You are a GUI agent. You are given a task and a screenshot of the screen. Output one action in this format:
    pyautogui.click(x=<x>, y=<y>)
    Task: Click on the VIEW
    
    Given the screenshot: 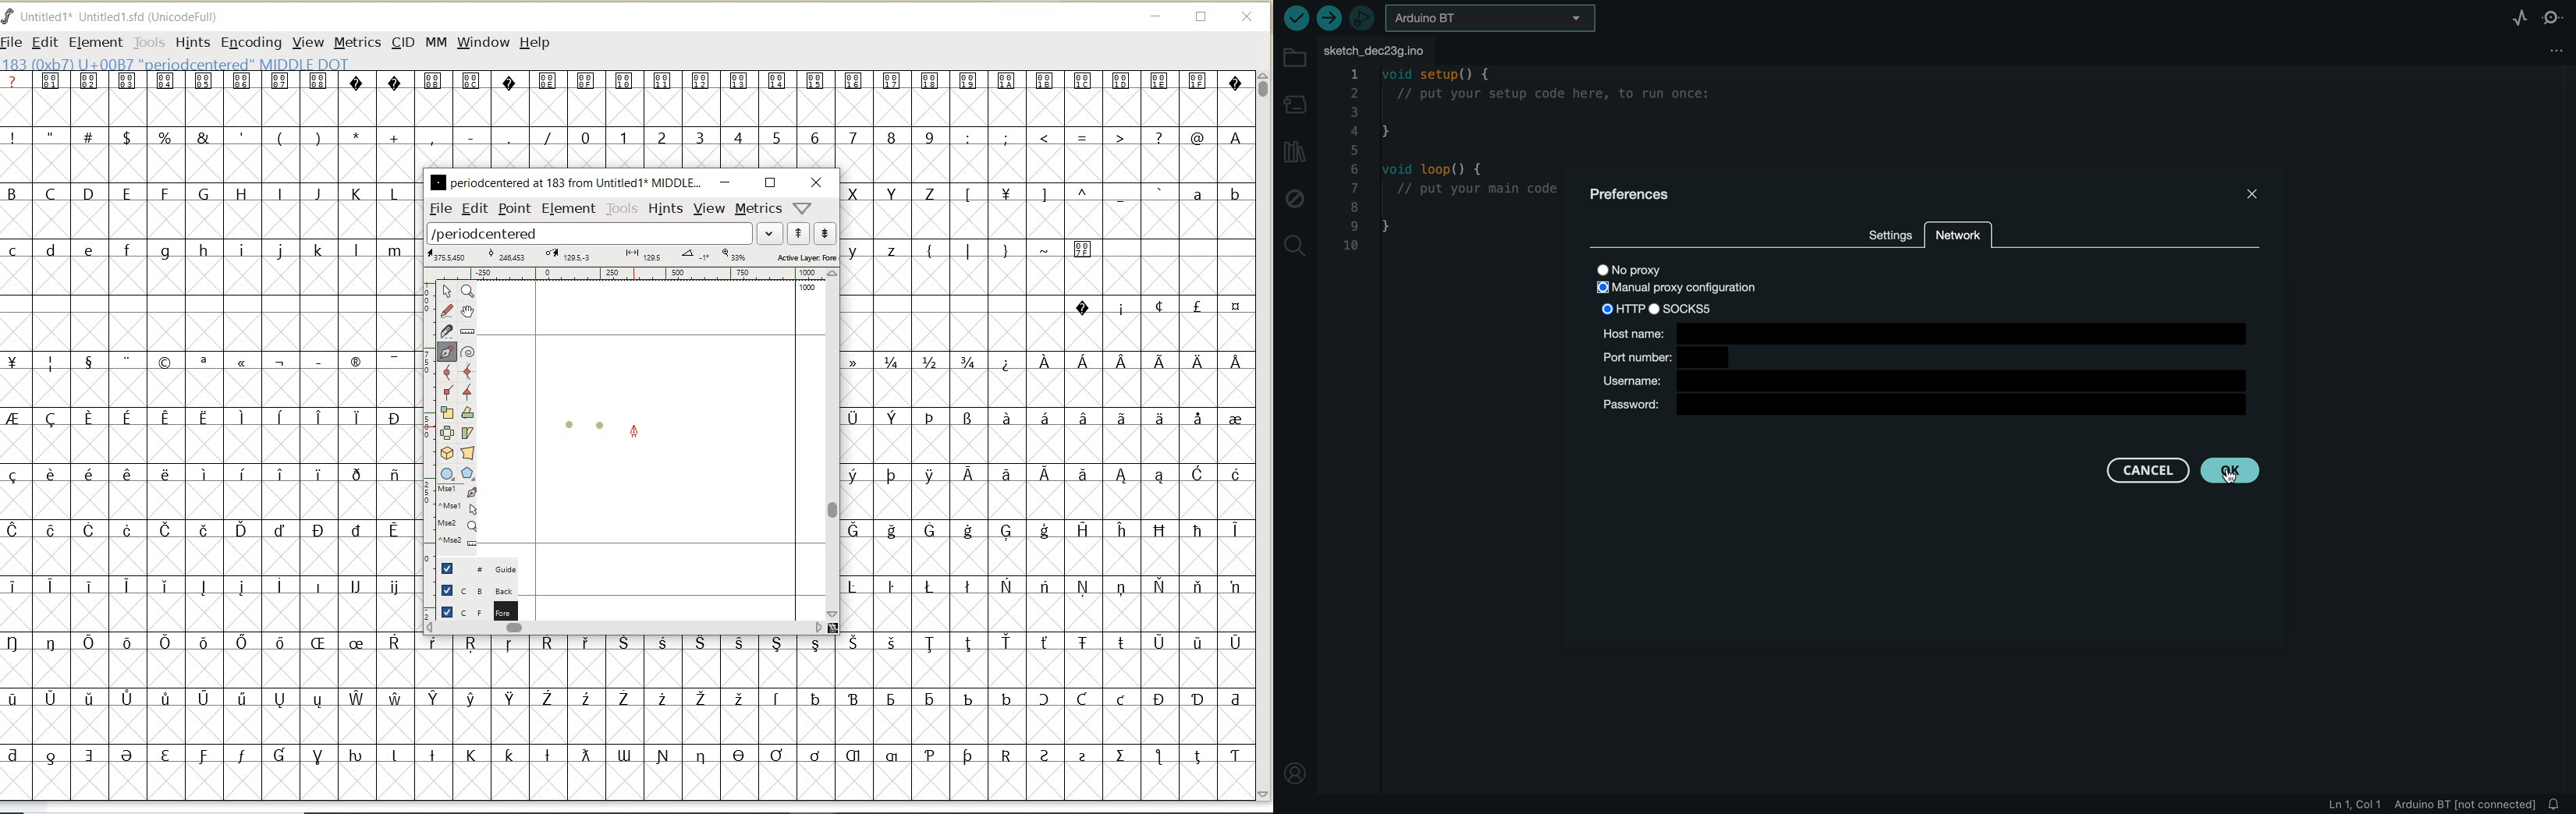 What is the action you would take?
    pyautogui.click(x=308, y=43)
    